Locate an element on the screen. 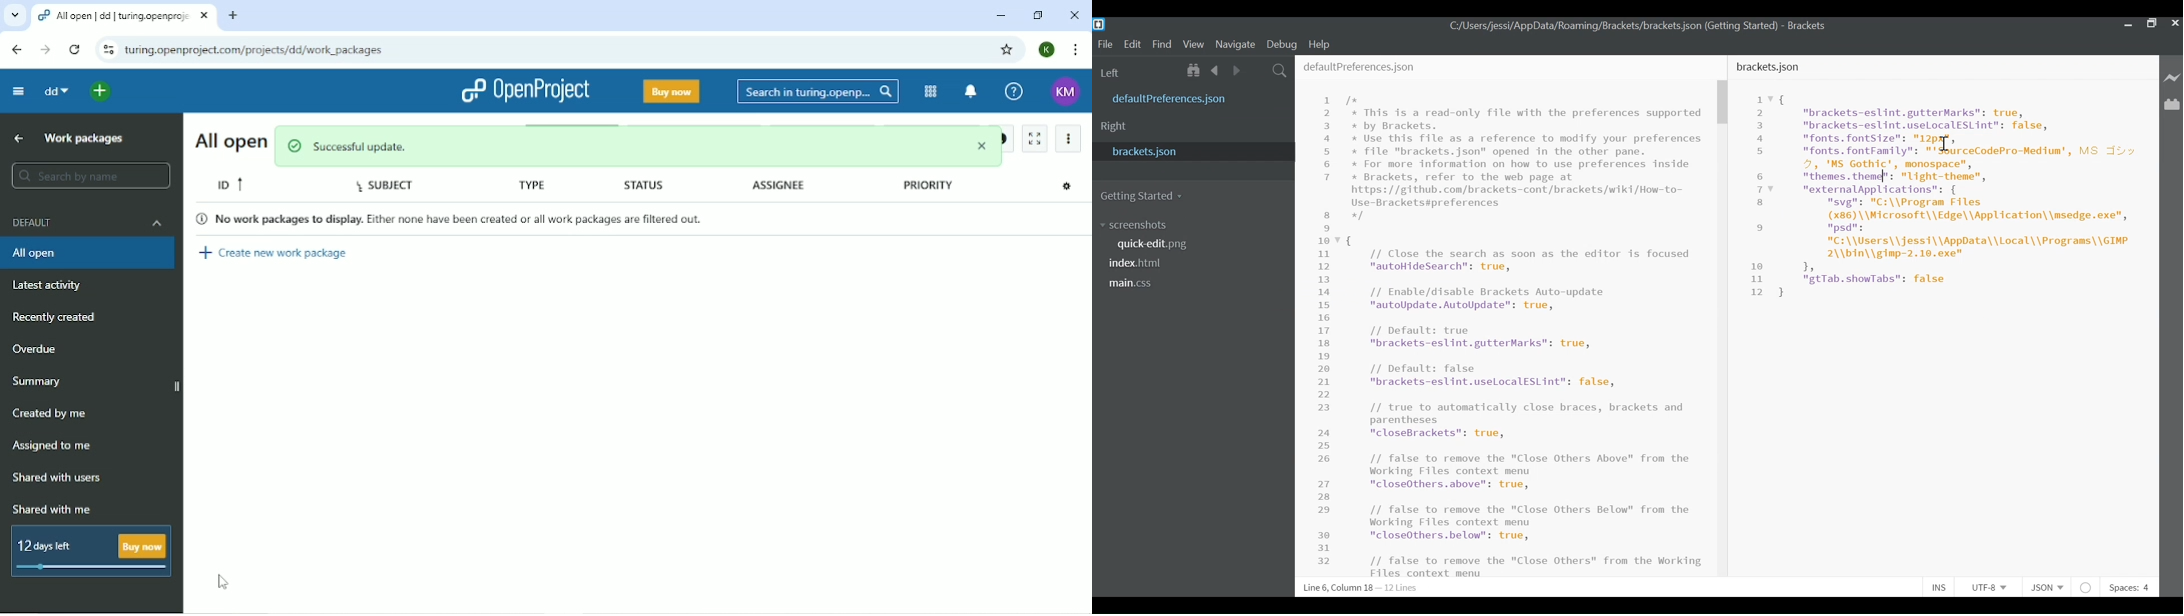 This screenshot has width=2184, height=616. defaultPreference.json is located at coordinates (1197, 98).